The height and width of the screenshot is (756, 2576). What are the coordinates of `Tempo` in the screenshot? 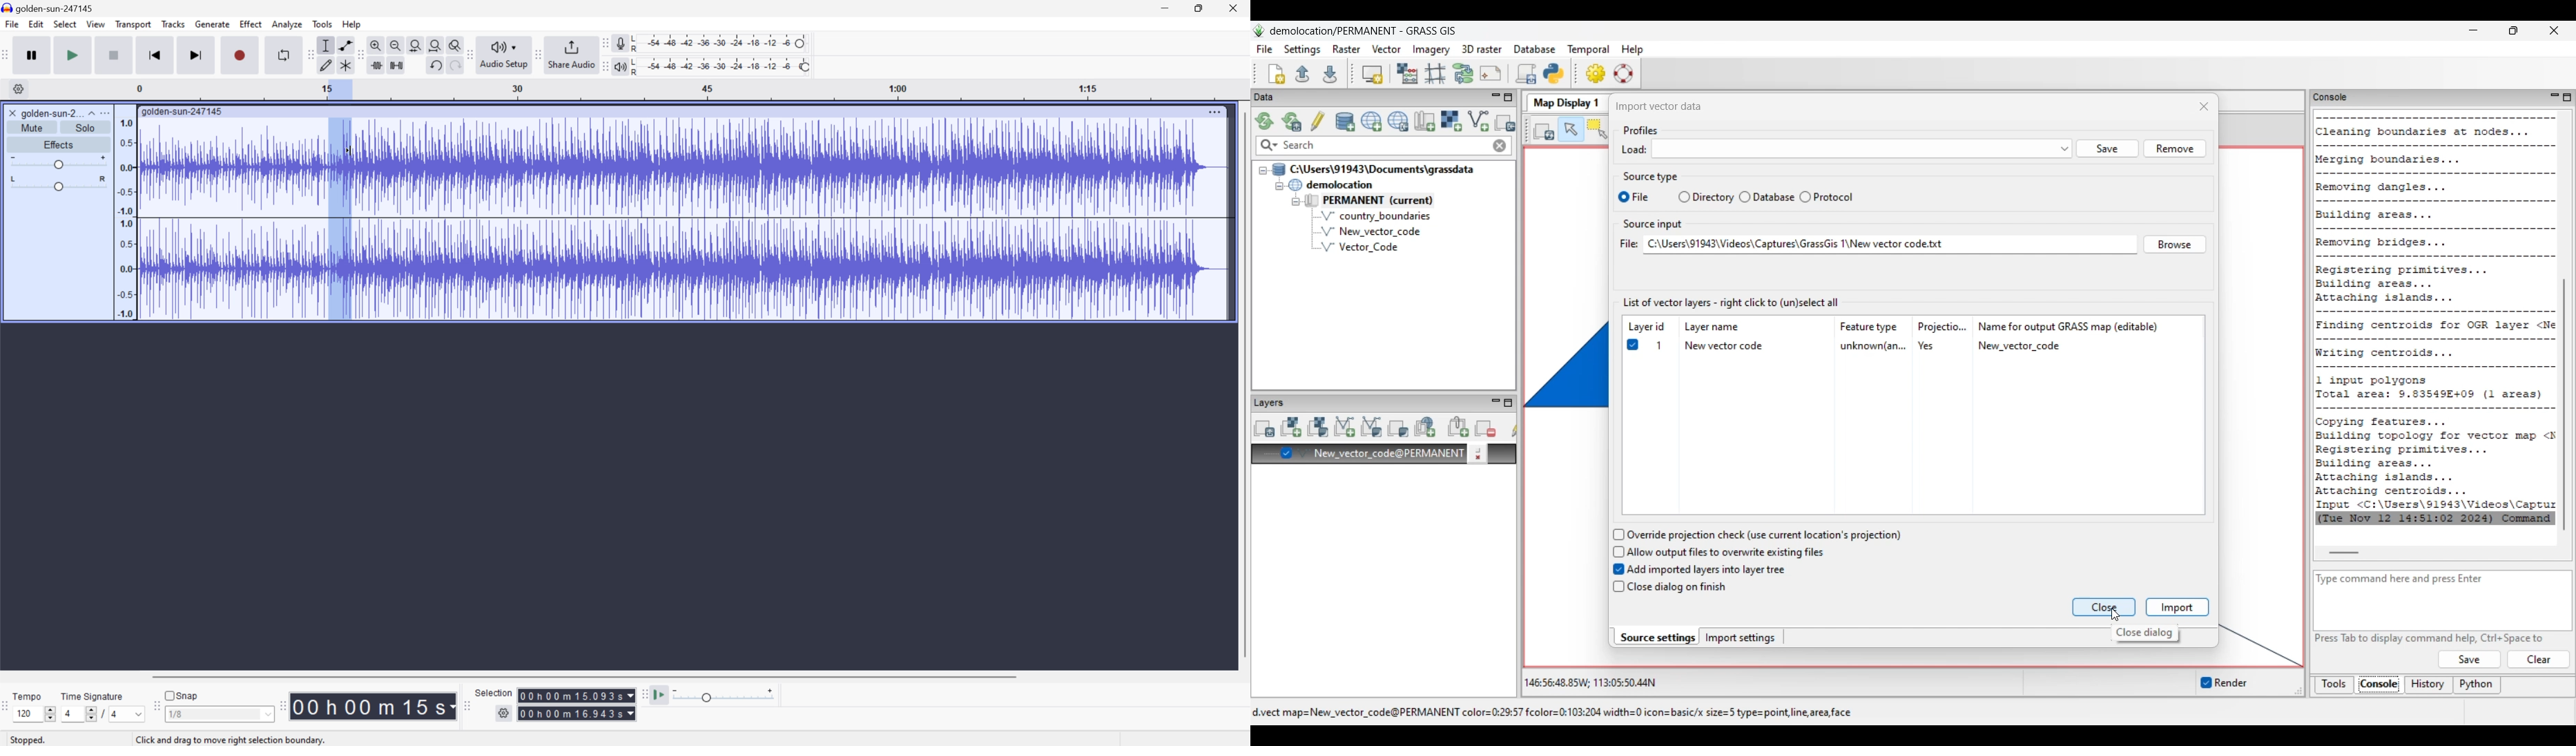 It's located at (27, 696).